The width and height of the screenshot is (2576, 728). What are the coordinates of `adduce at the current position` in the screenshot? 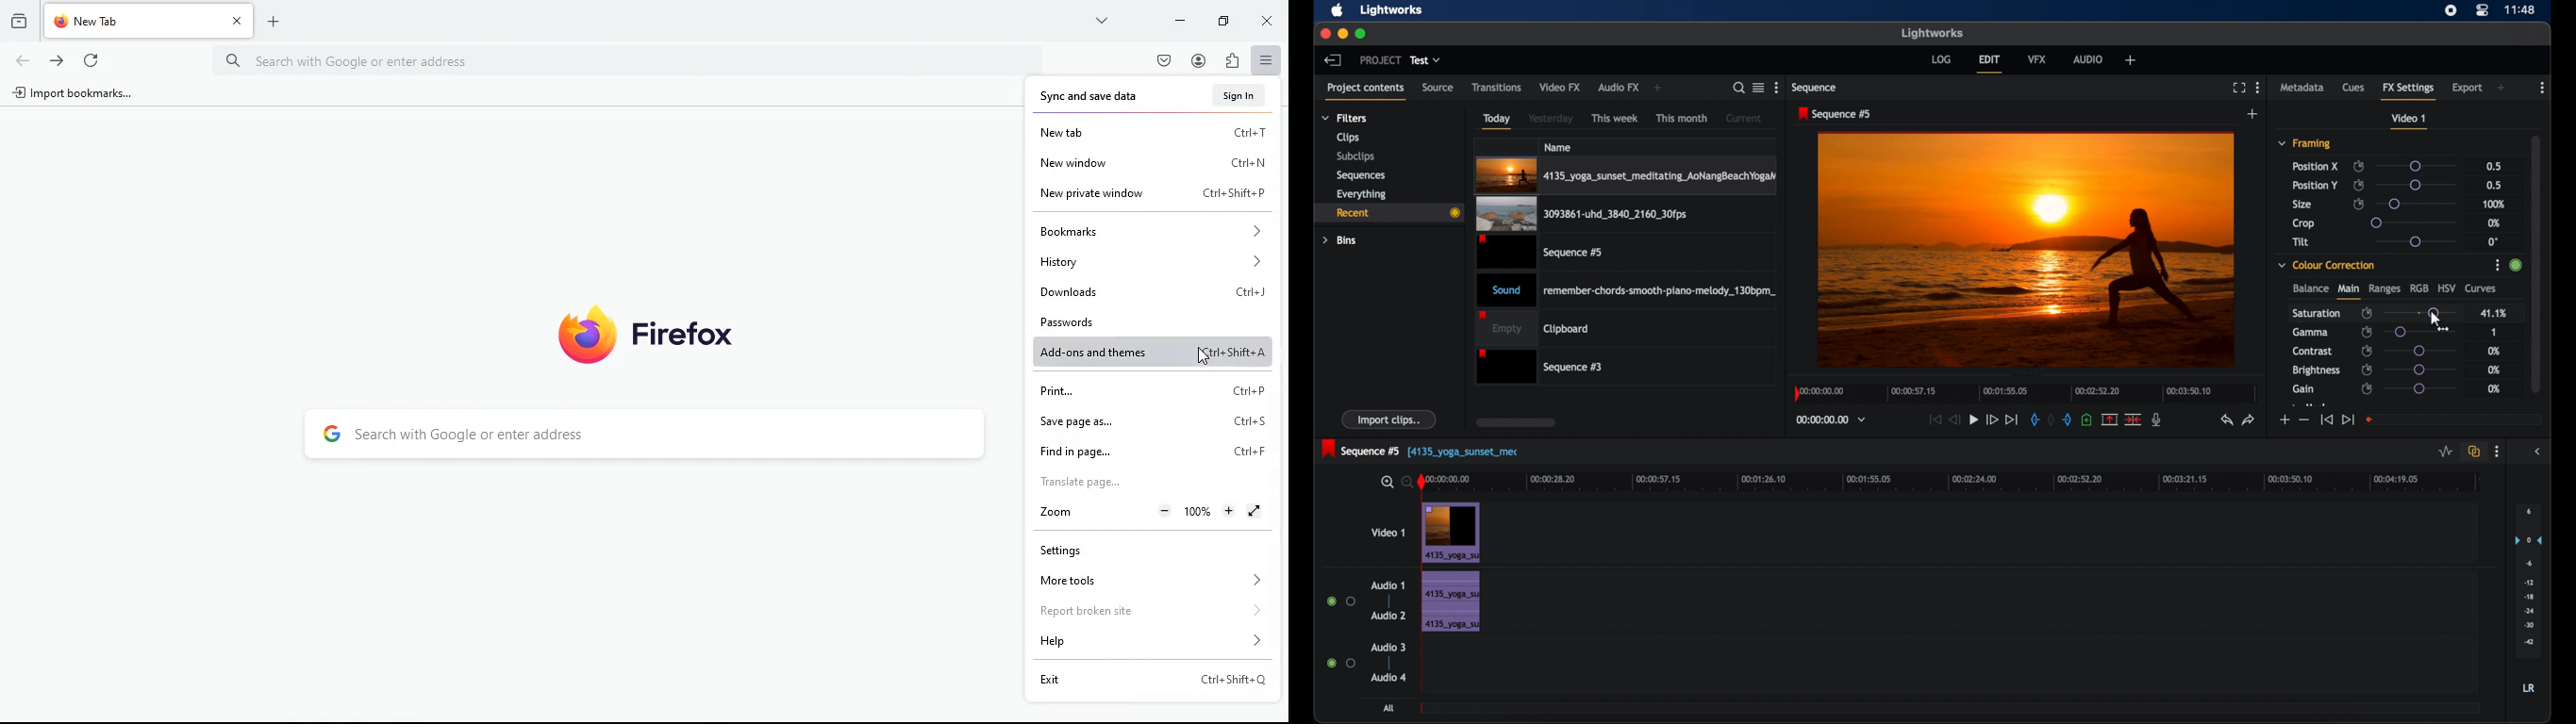 It's located at (2087, 419).